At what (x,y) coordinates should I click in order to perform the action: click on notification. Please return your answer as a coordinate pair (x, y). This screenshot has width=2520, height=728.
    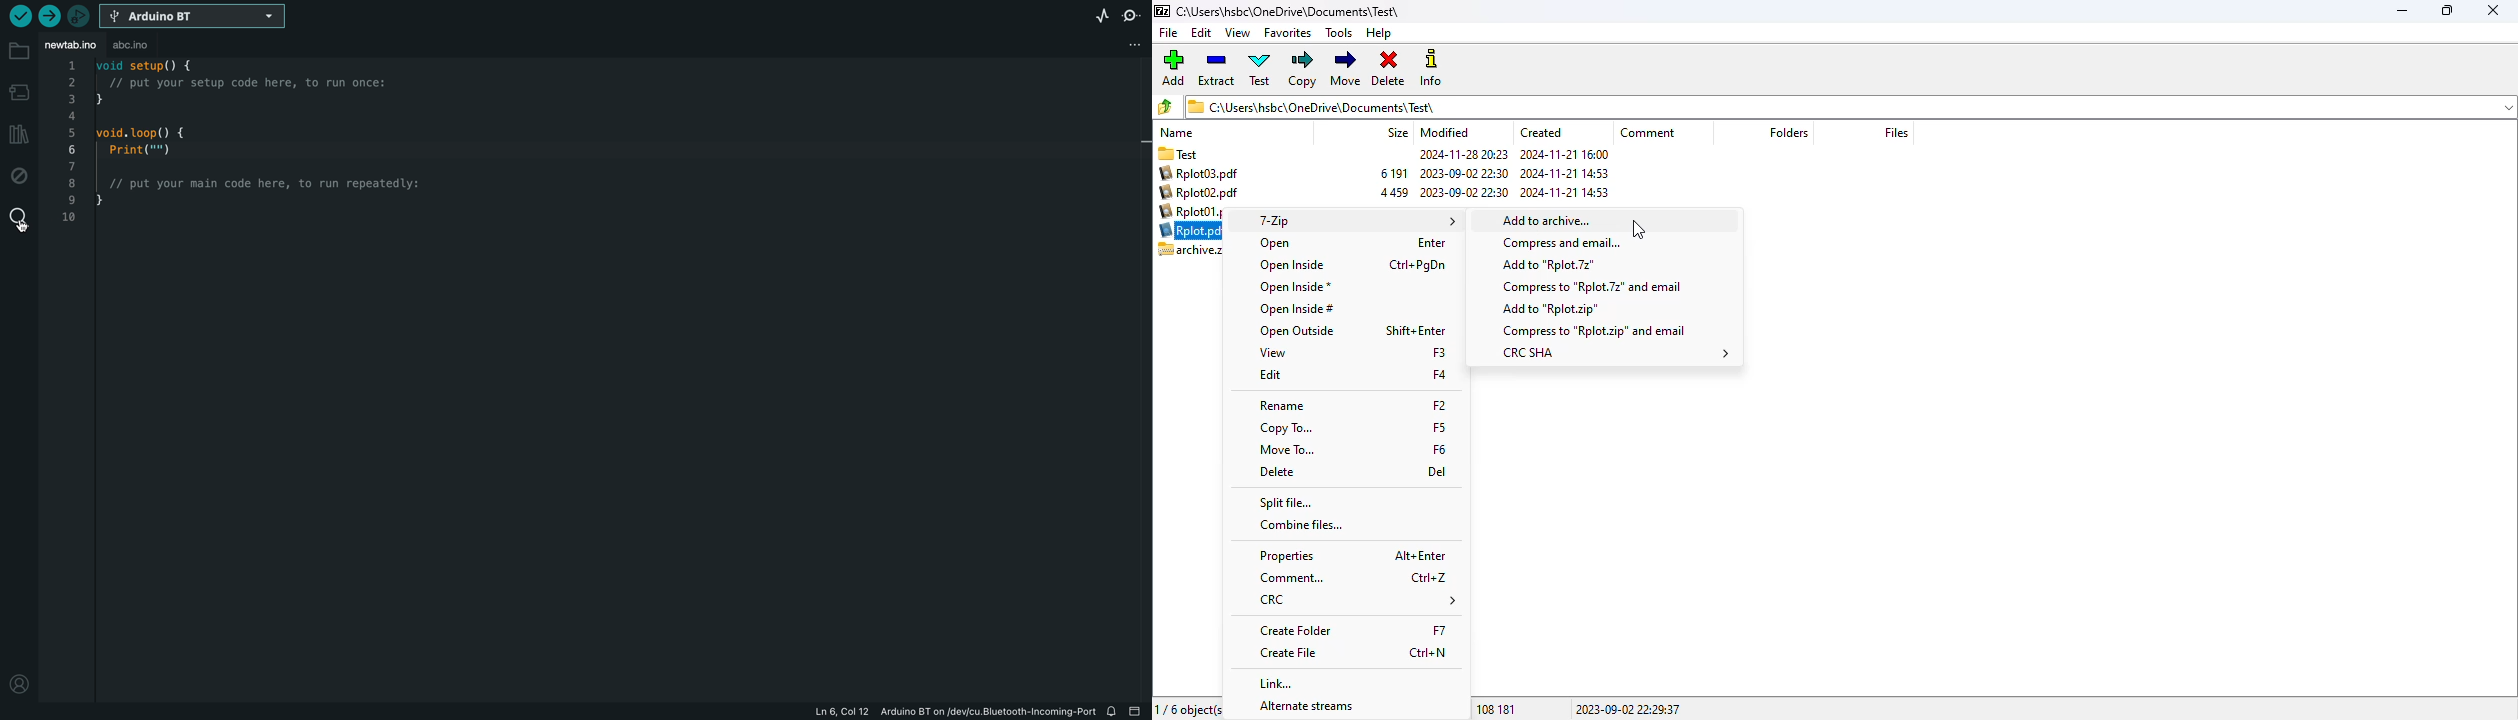
    Looking at the image, I should click on (1113, 710).